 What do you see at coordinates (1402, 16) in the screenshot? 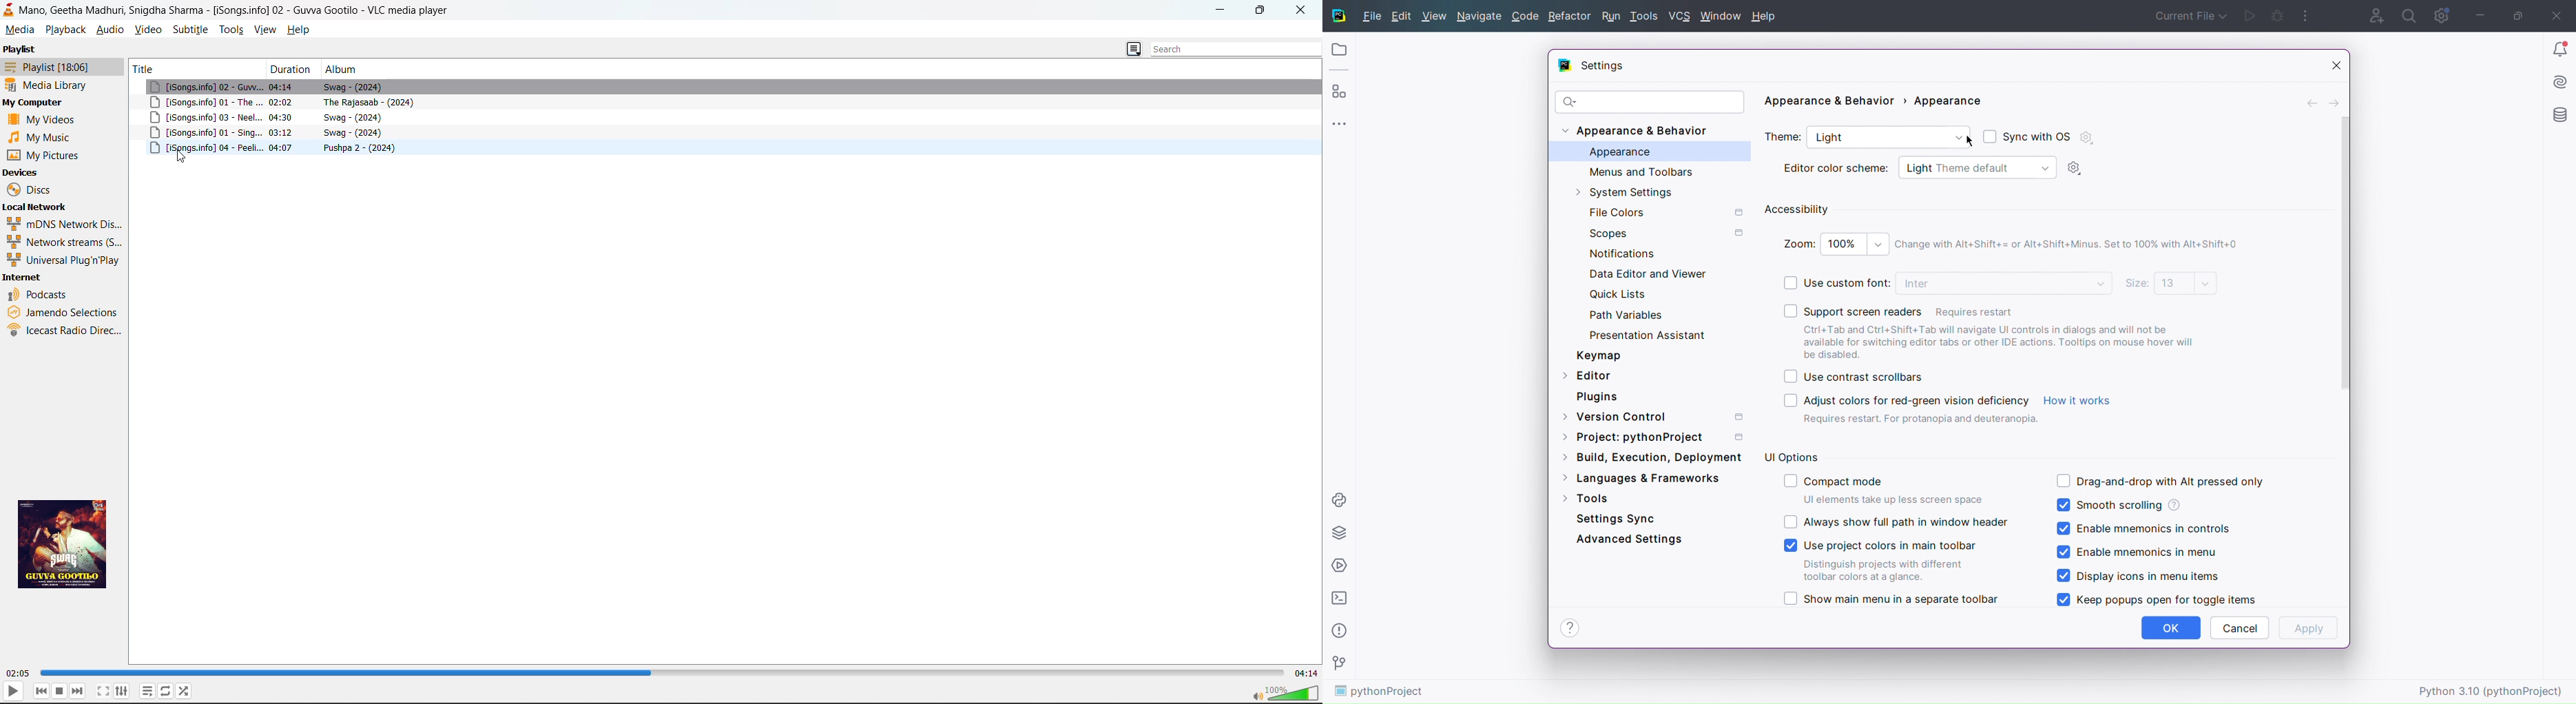
I see `Edit` at bounding box center [1402, 16].